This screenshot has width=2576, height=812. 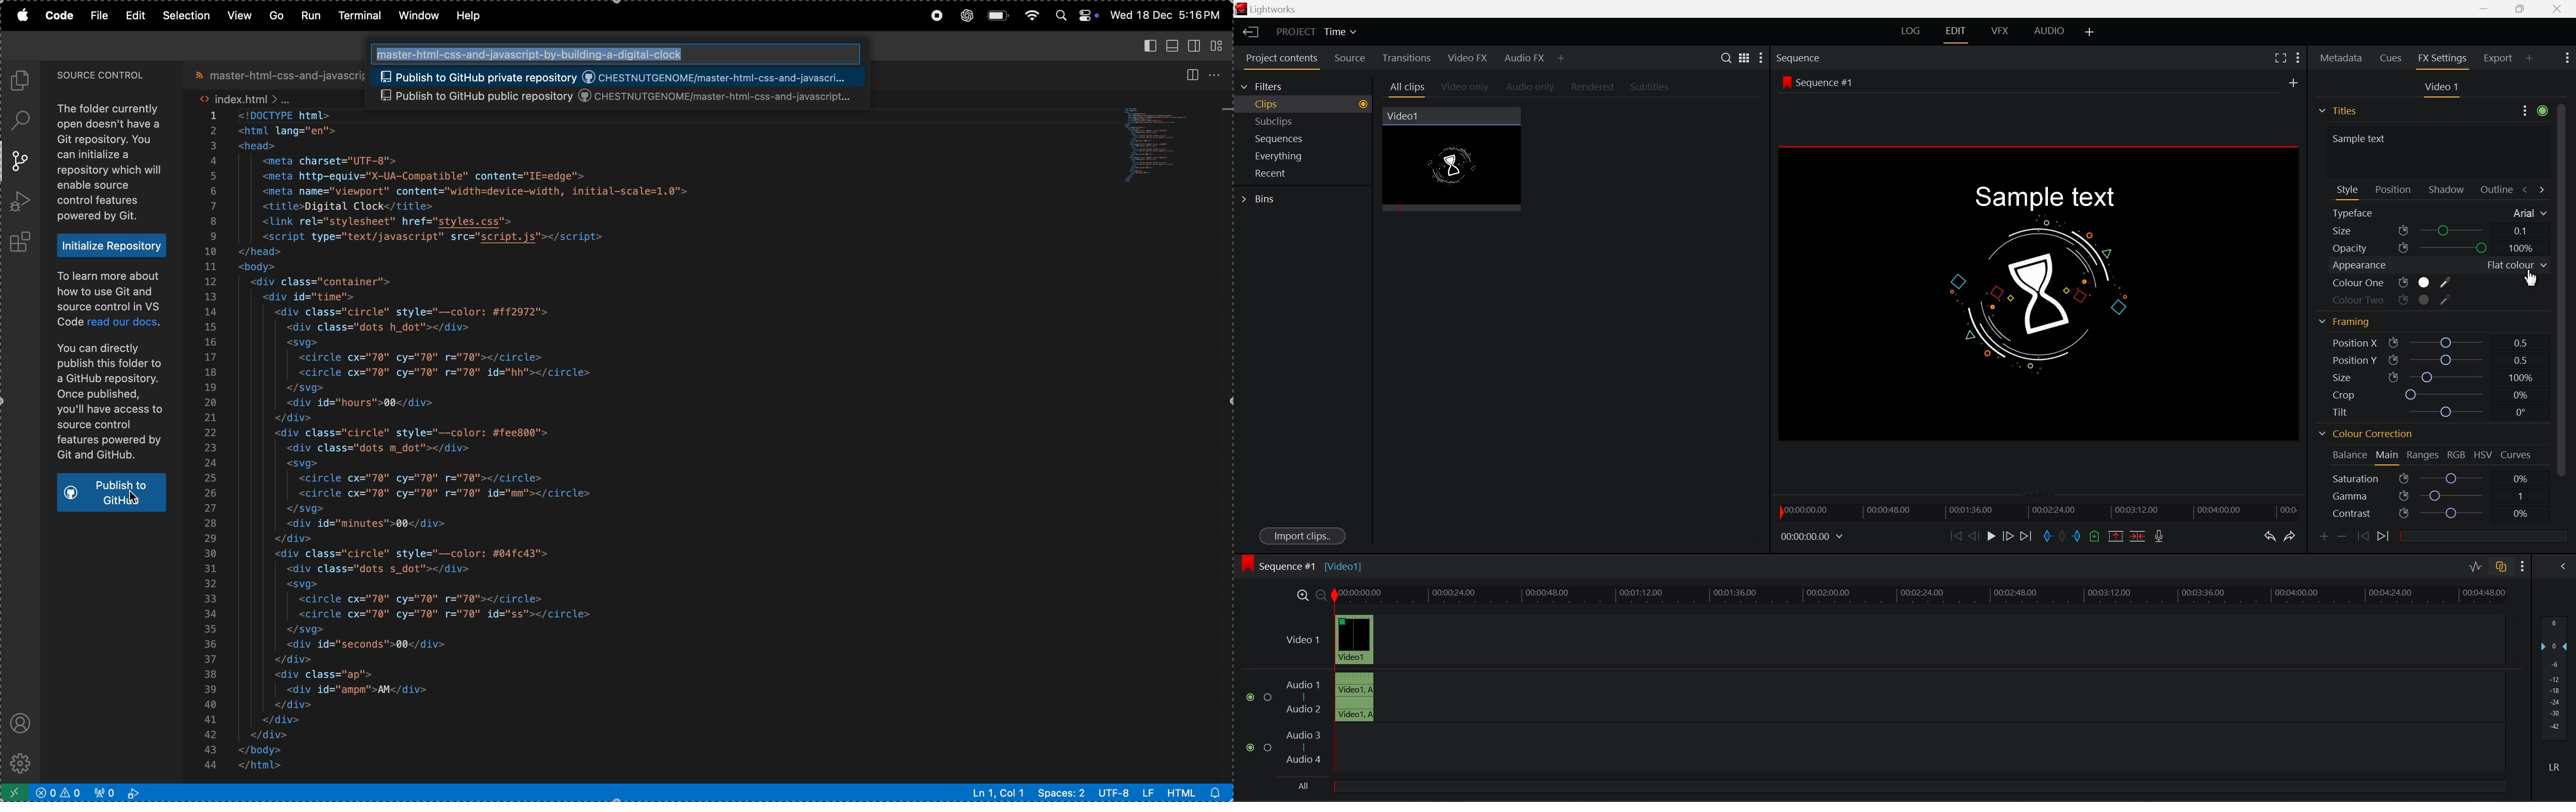 I want to click on Bins, so click(x=1260, y=199).